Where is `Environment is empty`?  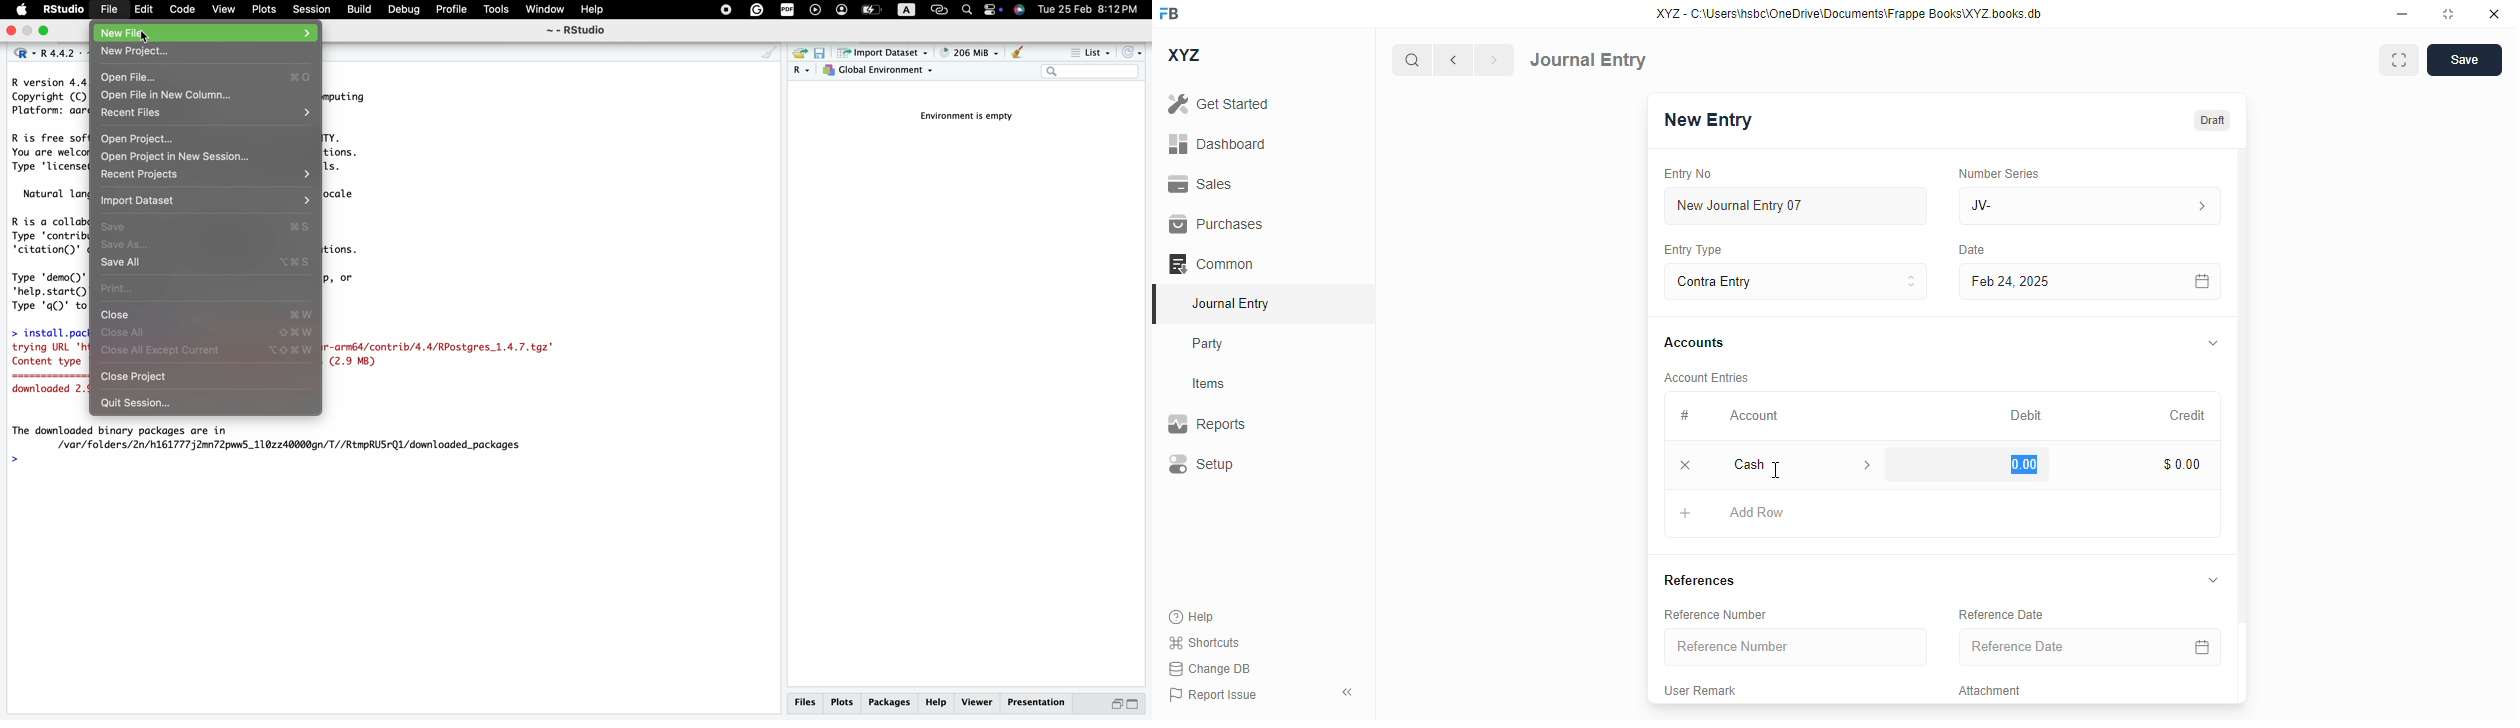 Environment is empty is located at coordinates (972, 117).